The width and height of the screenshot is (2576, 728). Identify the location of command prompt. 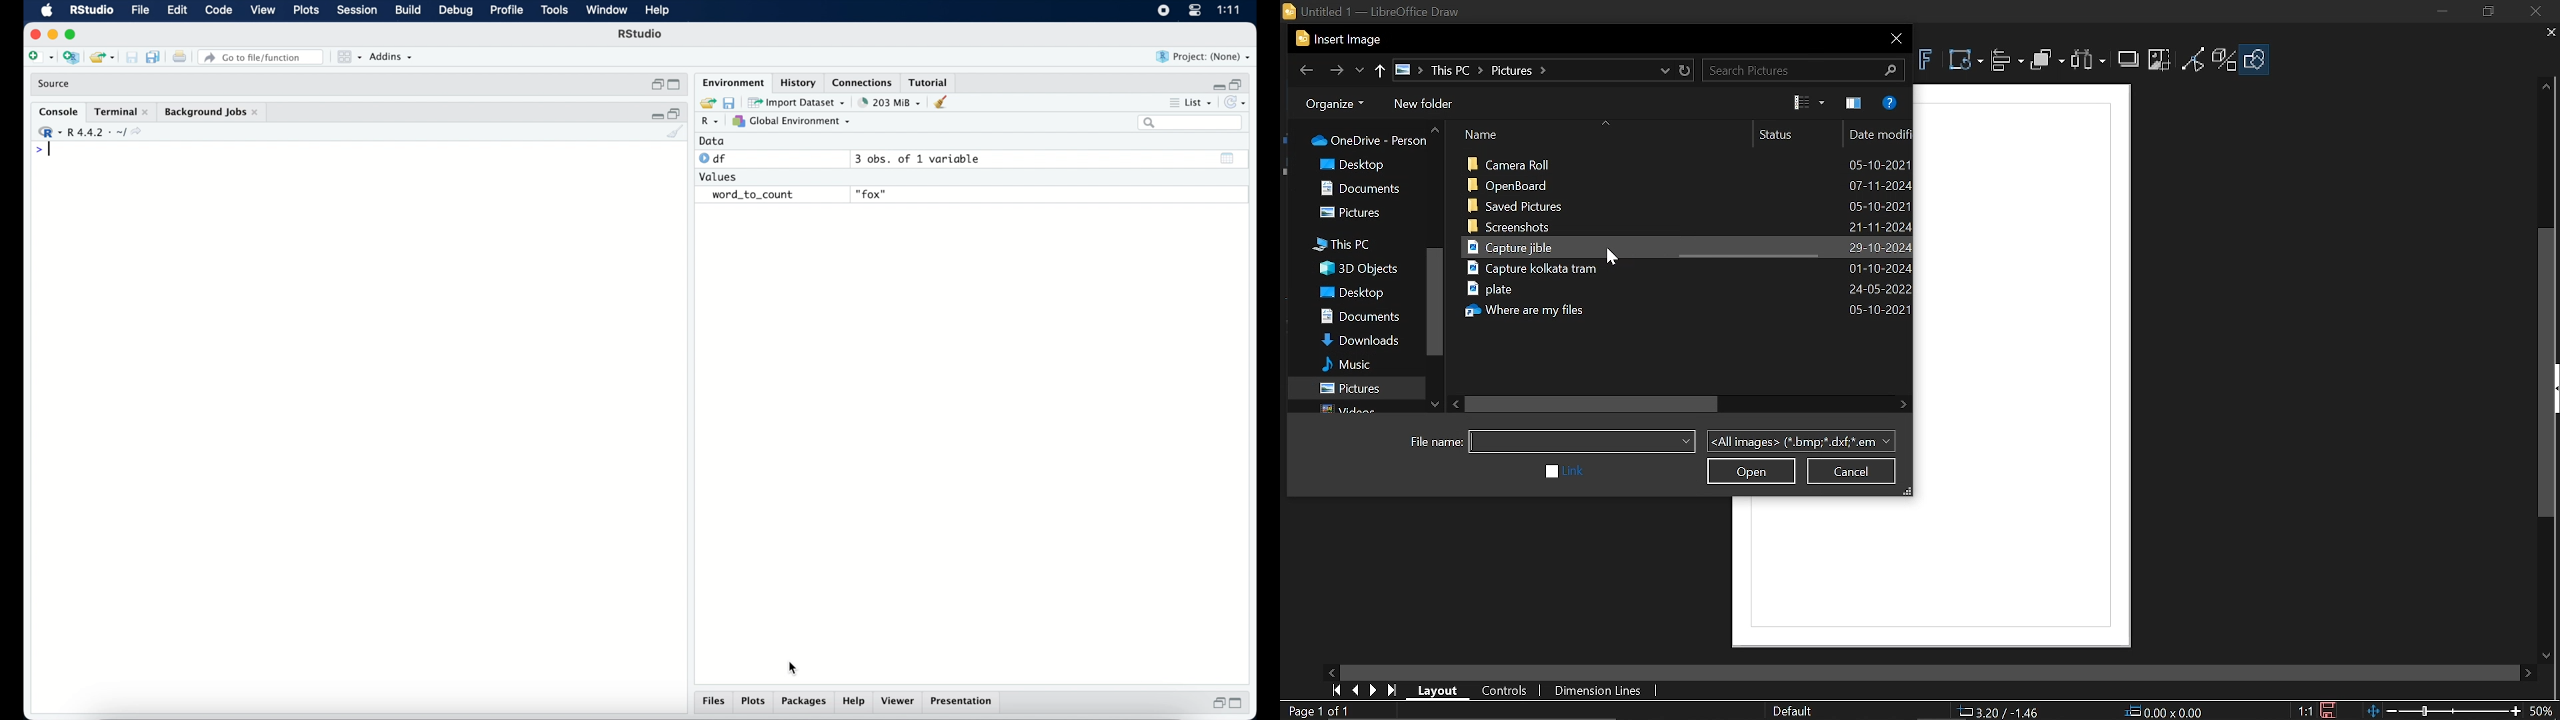
(40, 150).